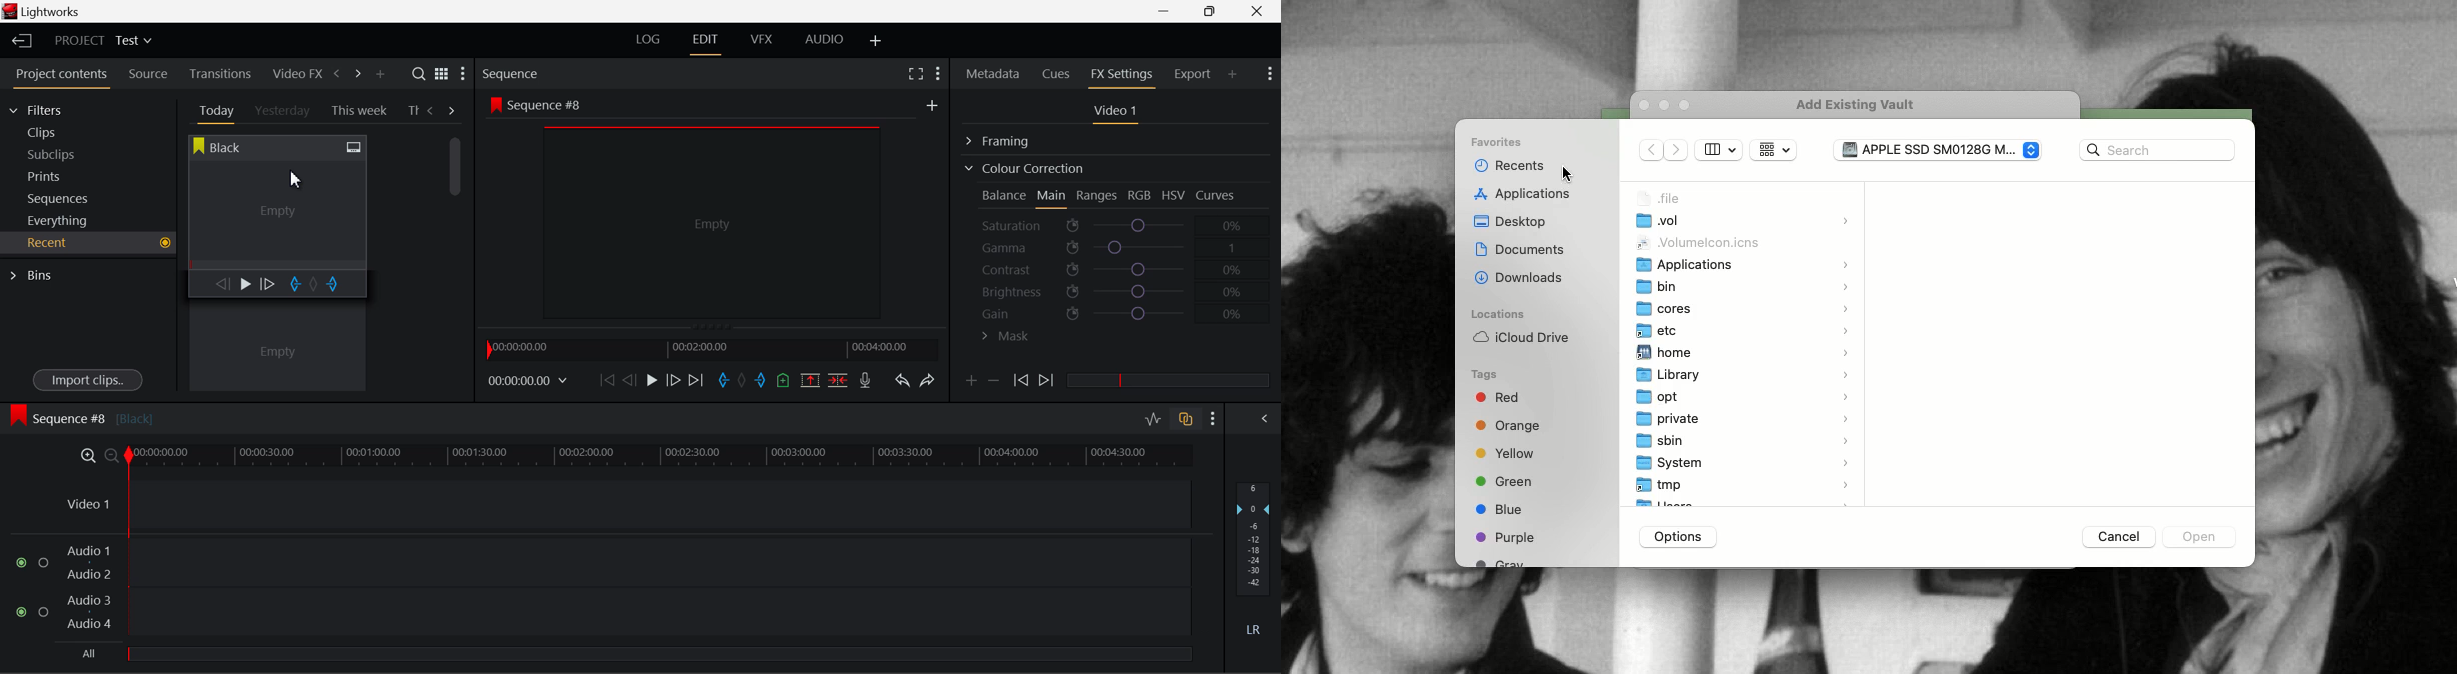 The height and width of the screenshot is (700, 2464). What do you see at coordinates (764, 41) in the screenshot?
I see `VFX Layout` at bounding box center [764, 41].